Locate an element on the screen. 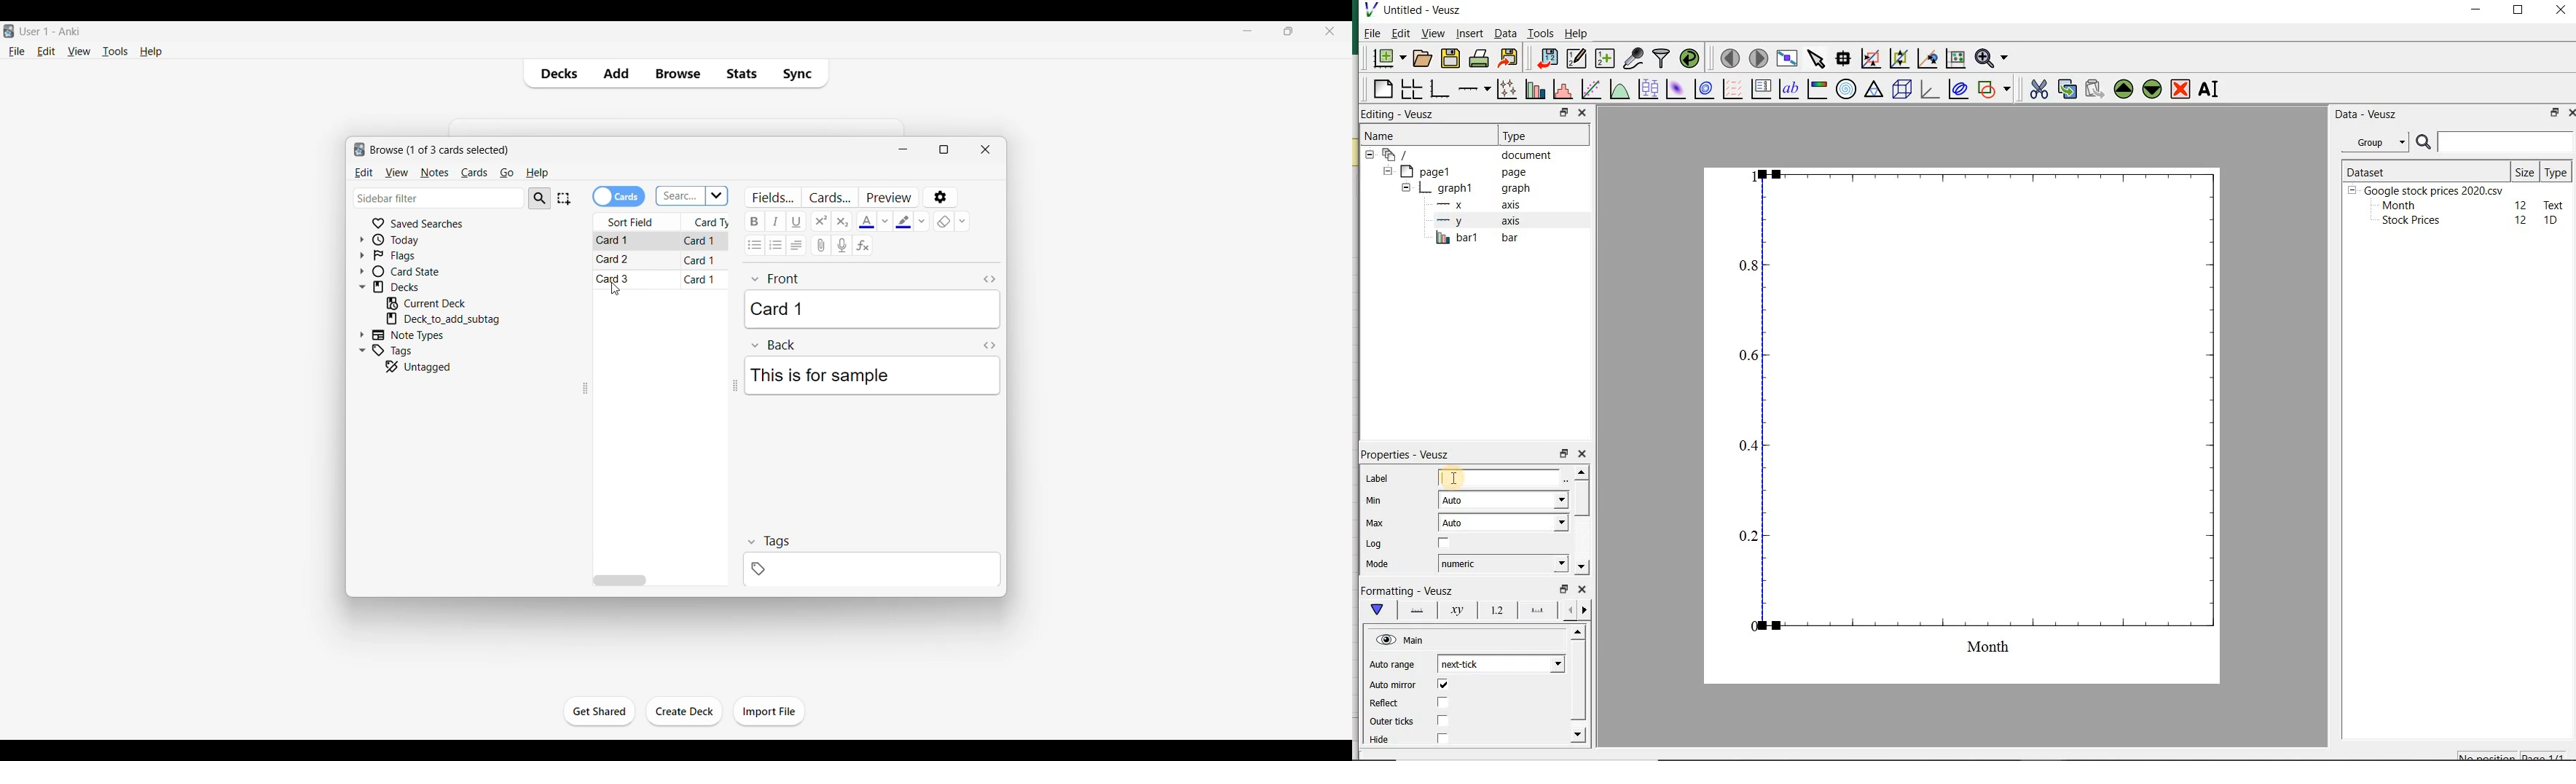 The height and width of the screenshot is (784, 2576). input field is located at coordinates (1501, 477).